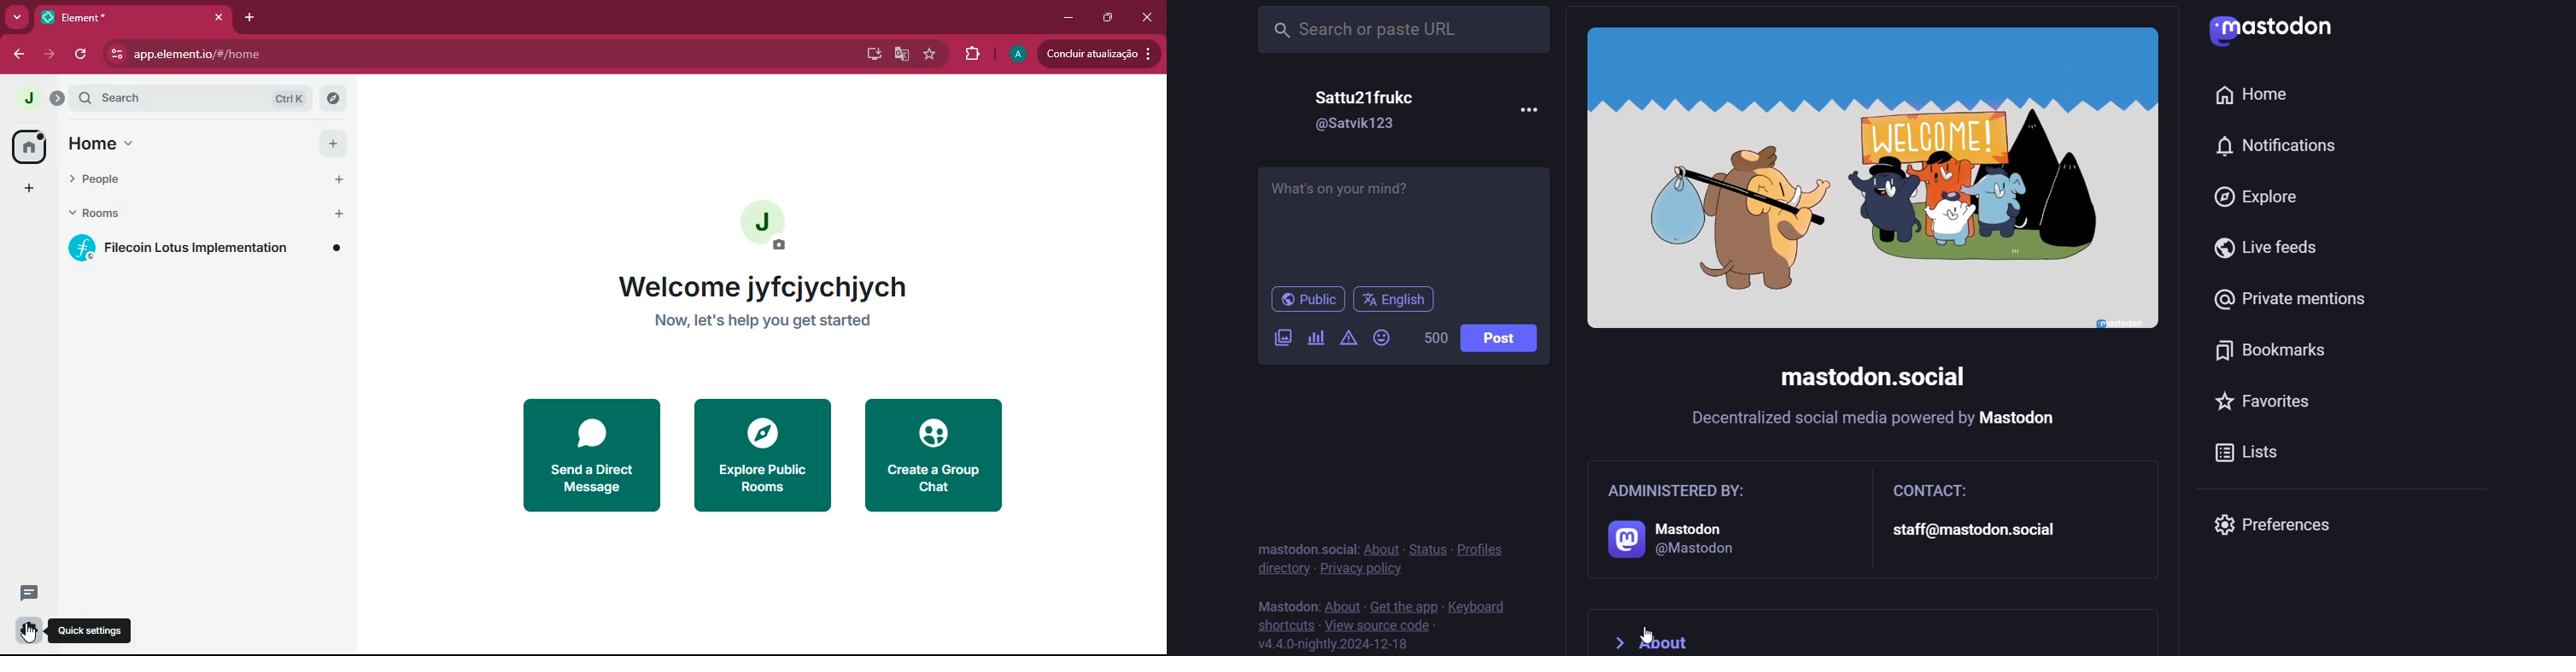 This screenshot has width=2576, height=672. Describe the element at coordinates (29, 189) in the screenshot. I see `add` at that location.